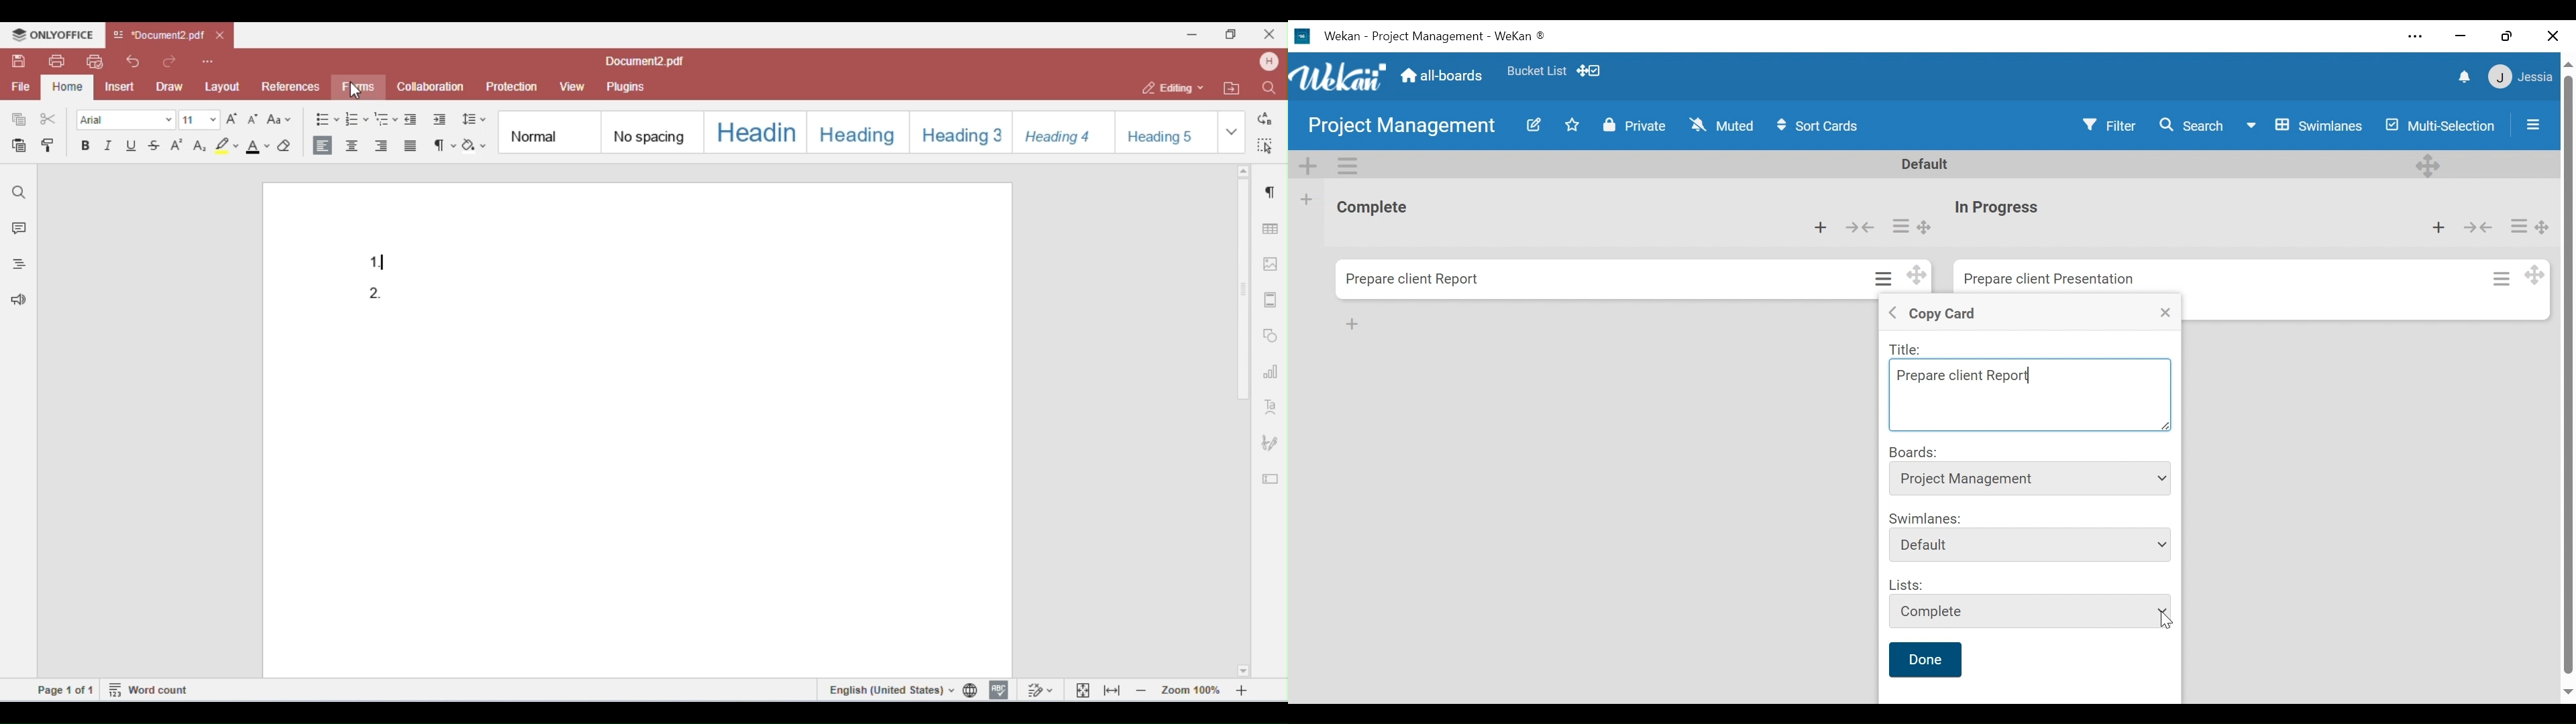  I want to click on Done, so click(1925, 659).